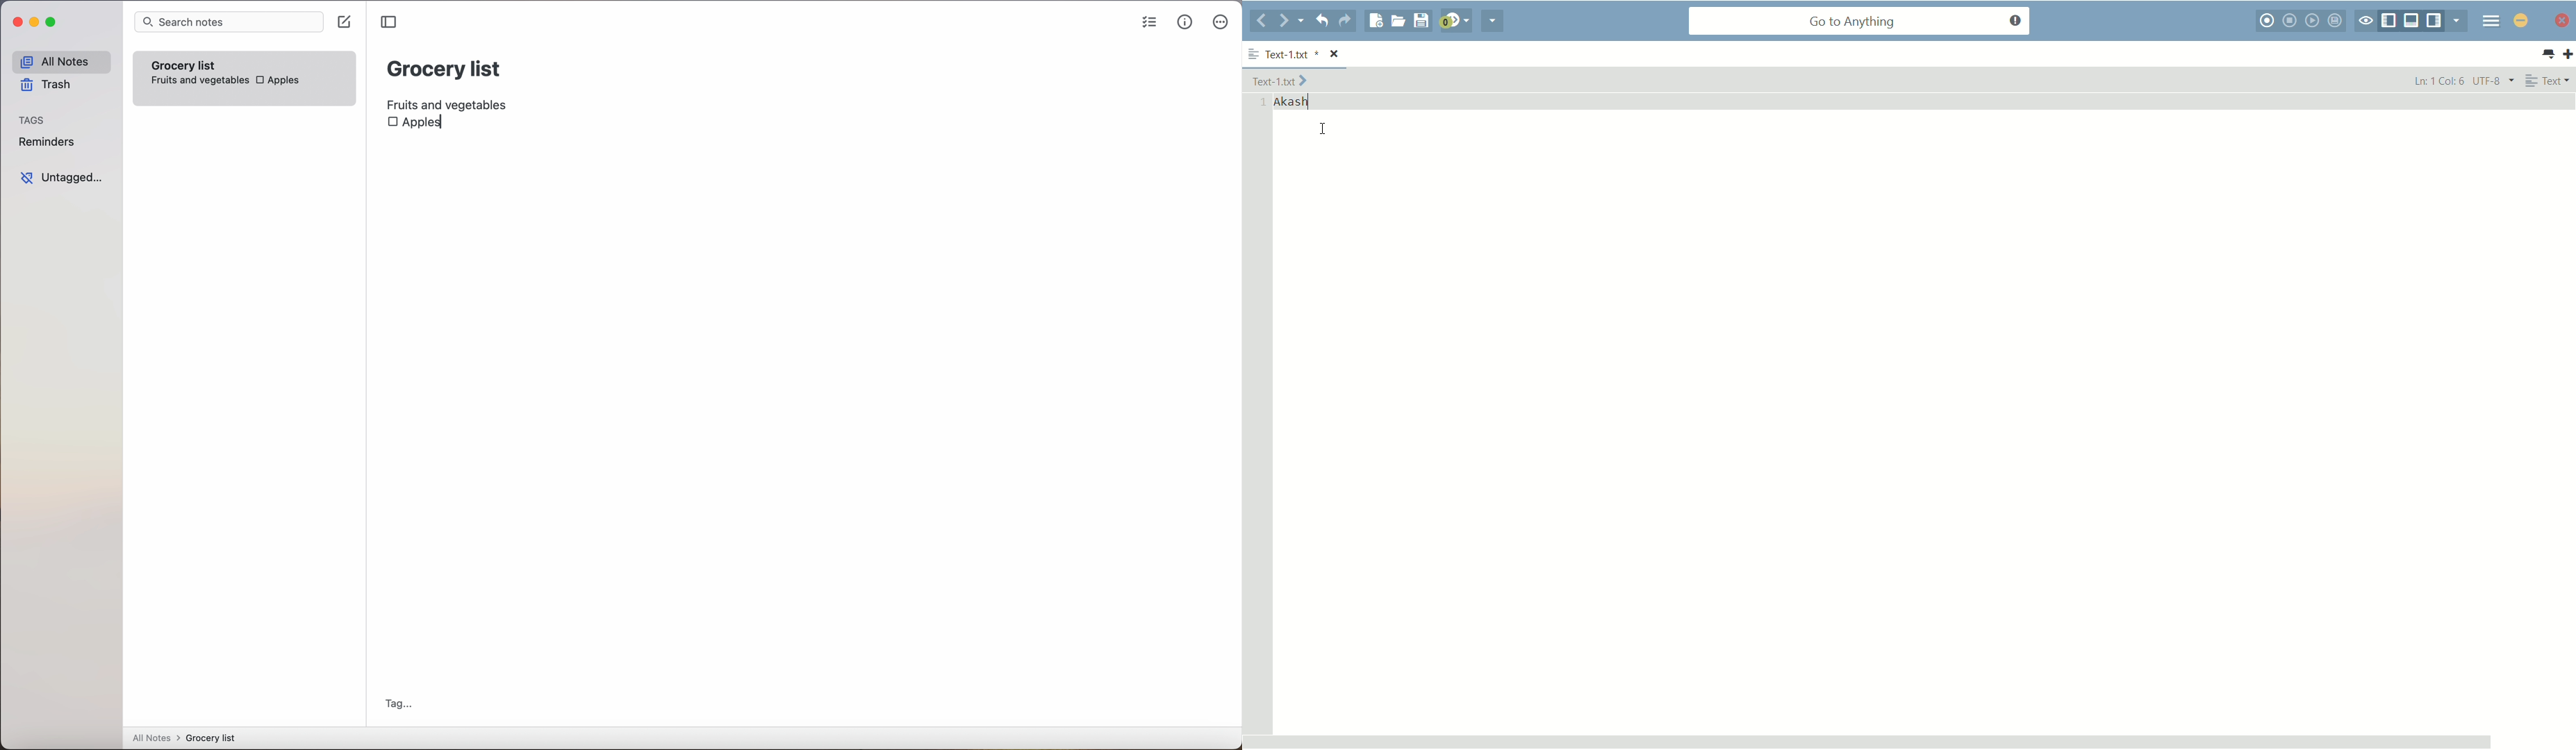  I want to click on reminders, so click(46, 144).